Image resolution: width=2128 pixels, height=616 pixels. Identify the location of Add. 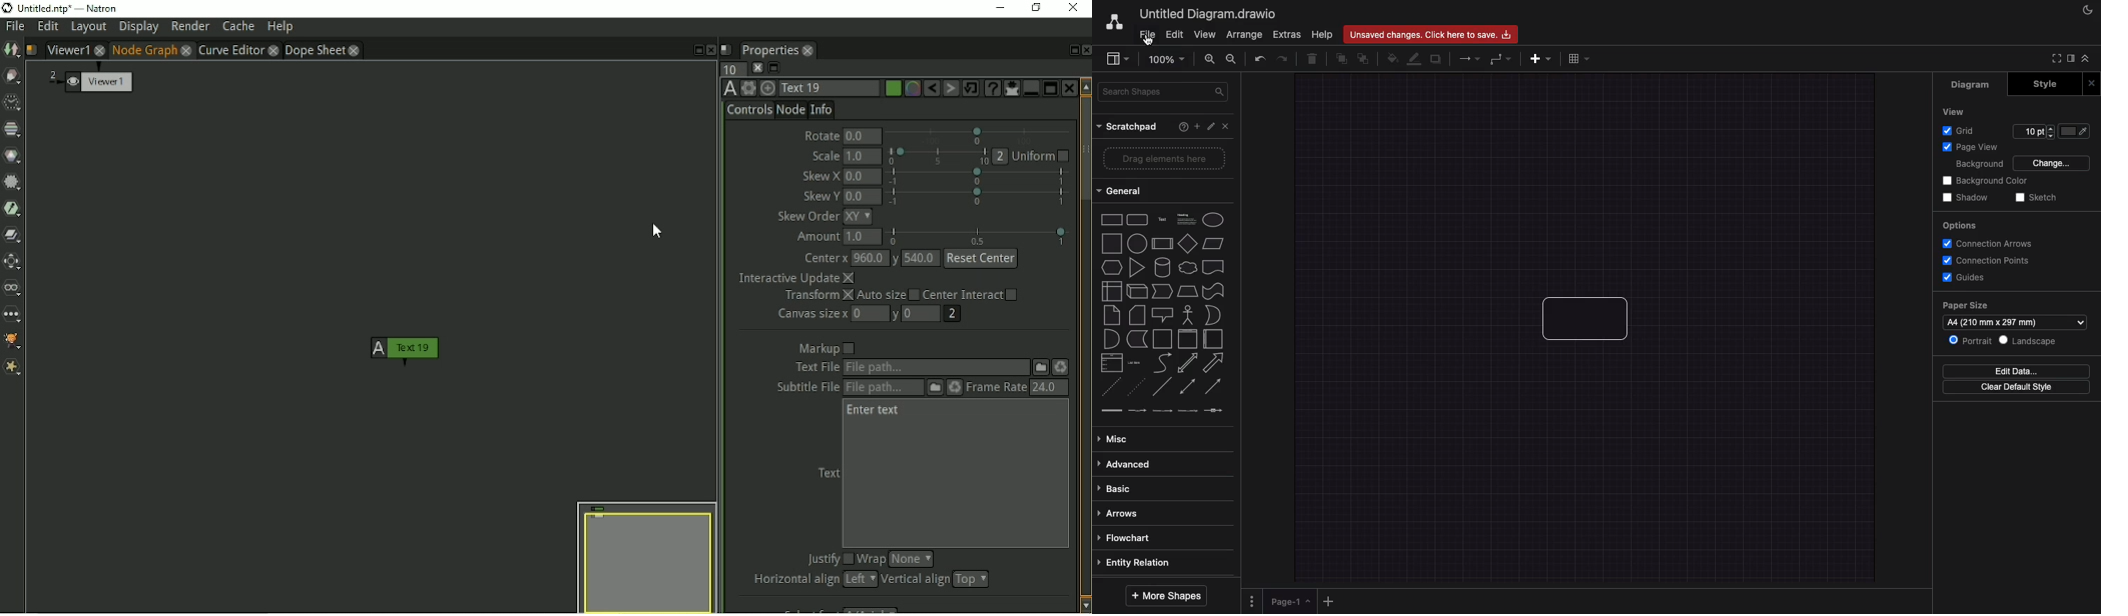
(1328, 601).